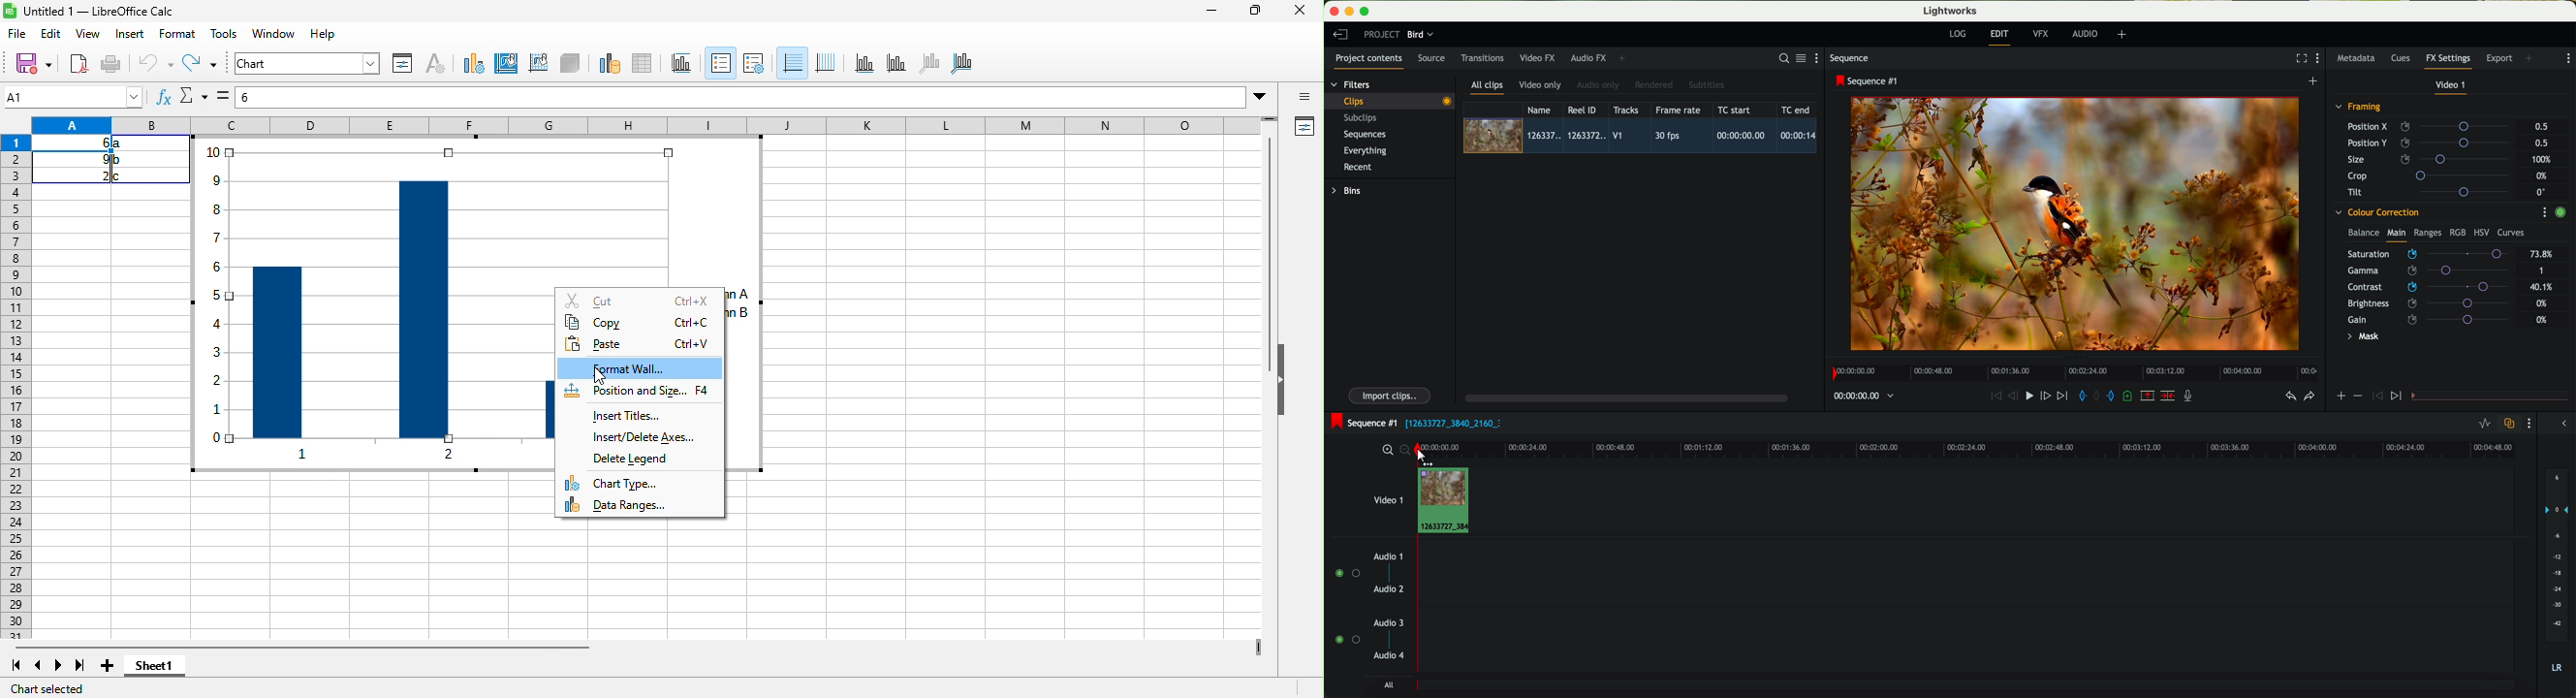  I want to click on chart , so click(306, 64).